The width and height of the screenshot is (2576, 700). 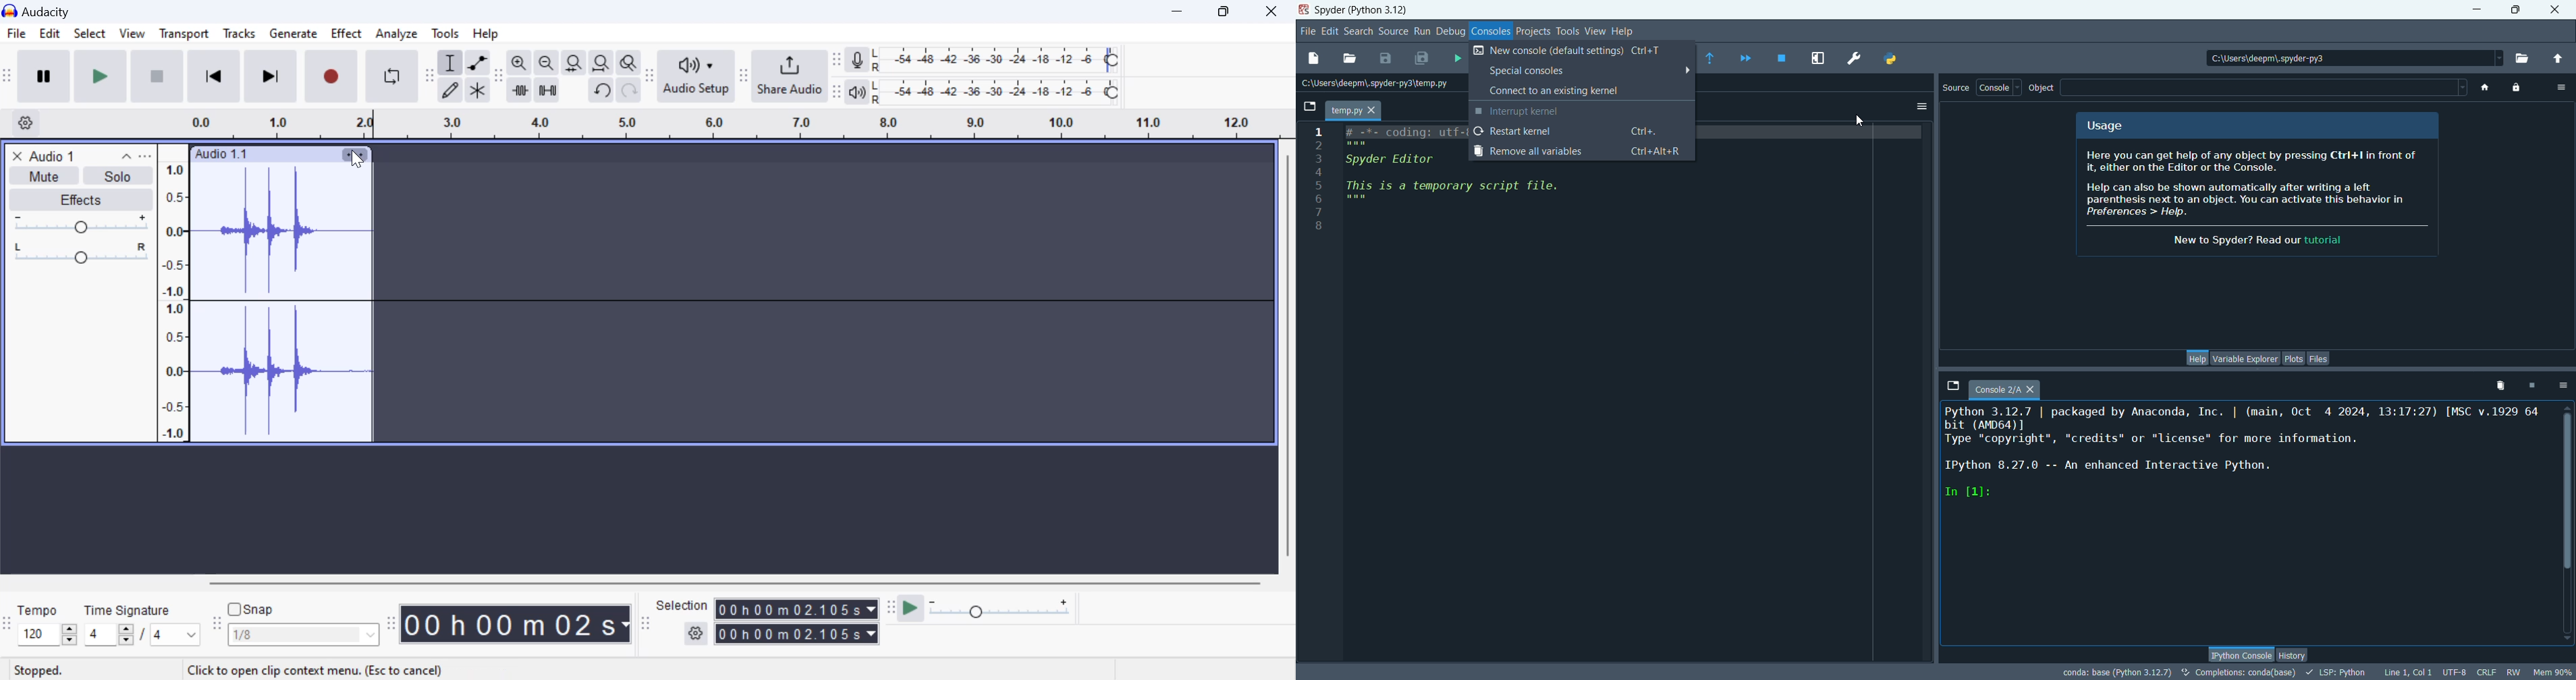 What do you see at coordinates (1567, 31) in the screenshot?
I see `tools` at bounding box center [1567, 31].